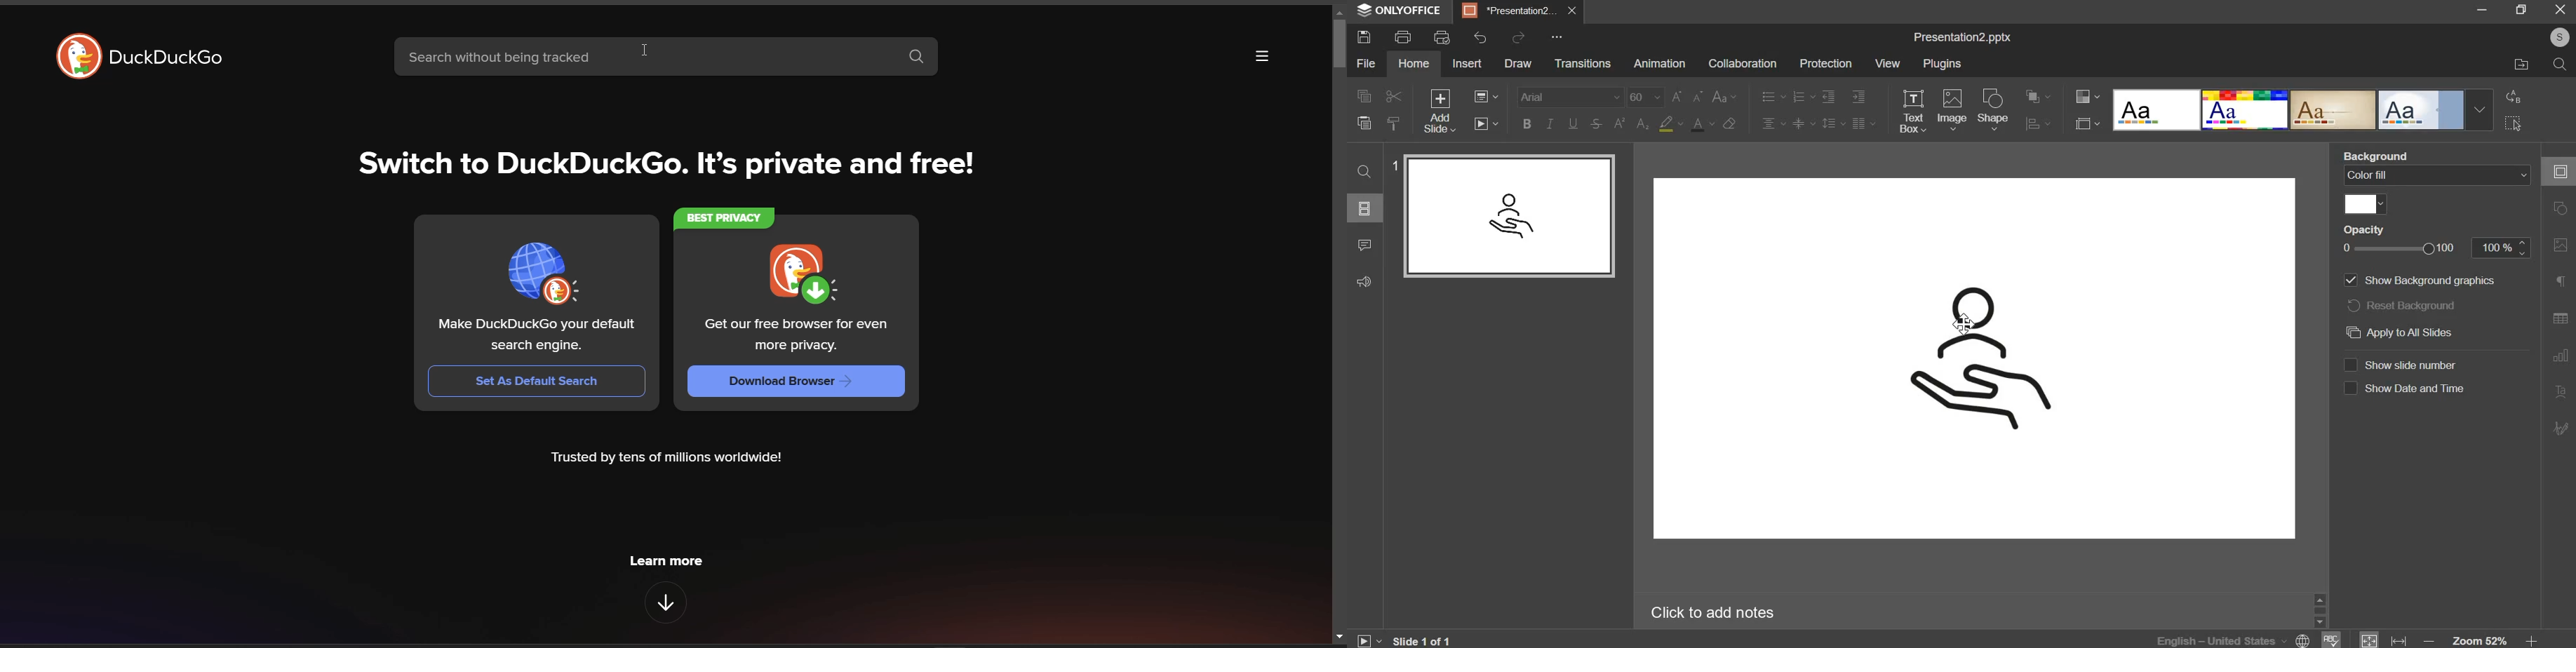 This screenshot has width=2576, height=672. I want to click on chart, so click(2560, 358).